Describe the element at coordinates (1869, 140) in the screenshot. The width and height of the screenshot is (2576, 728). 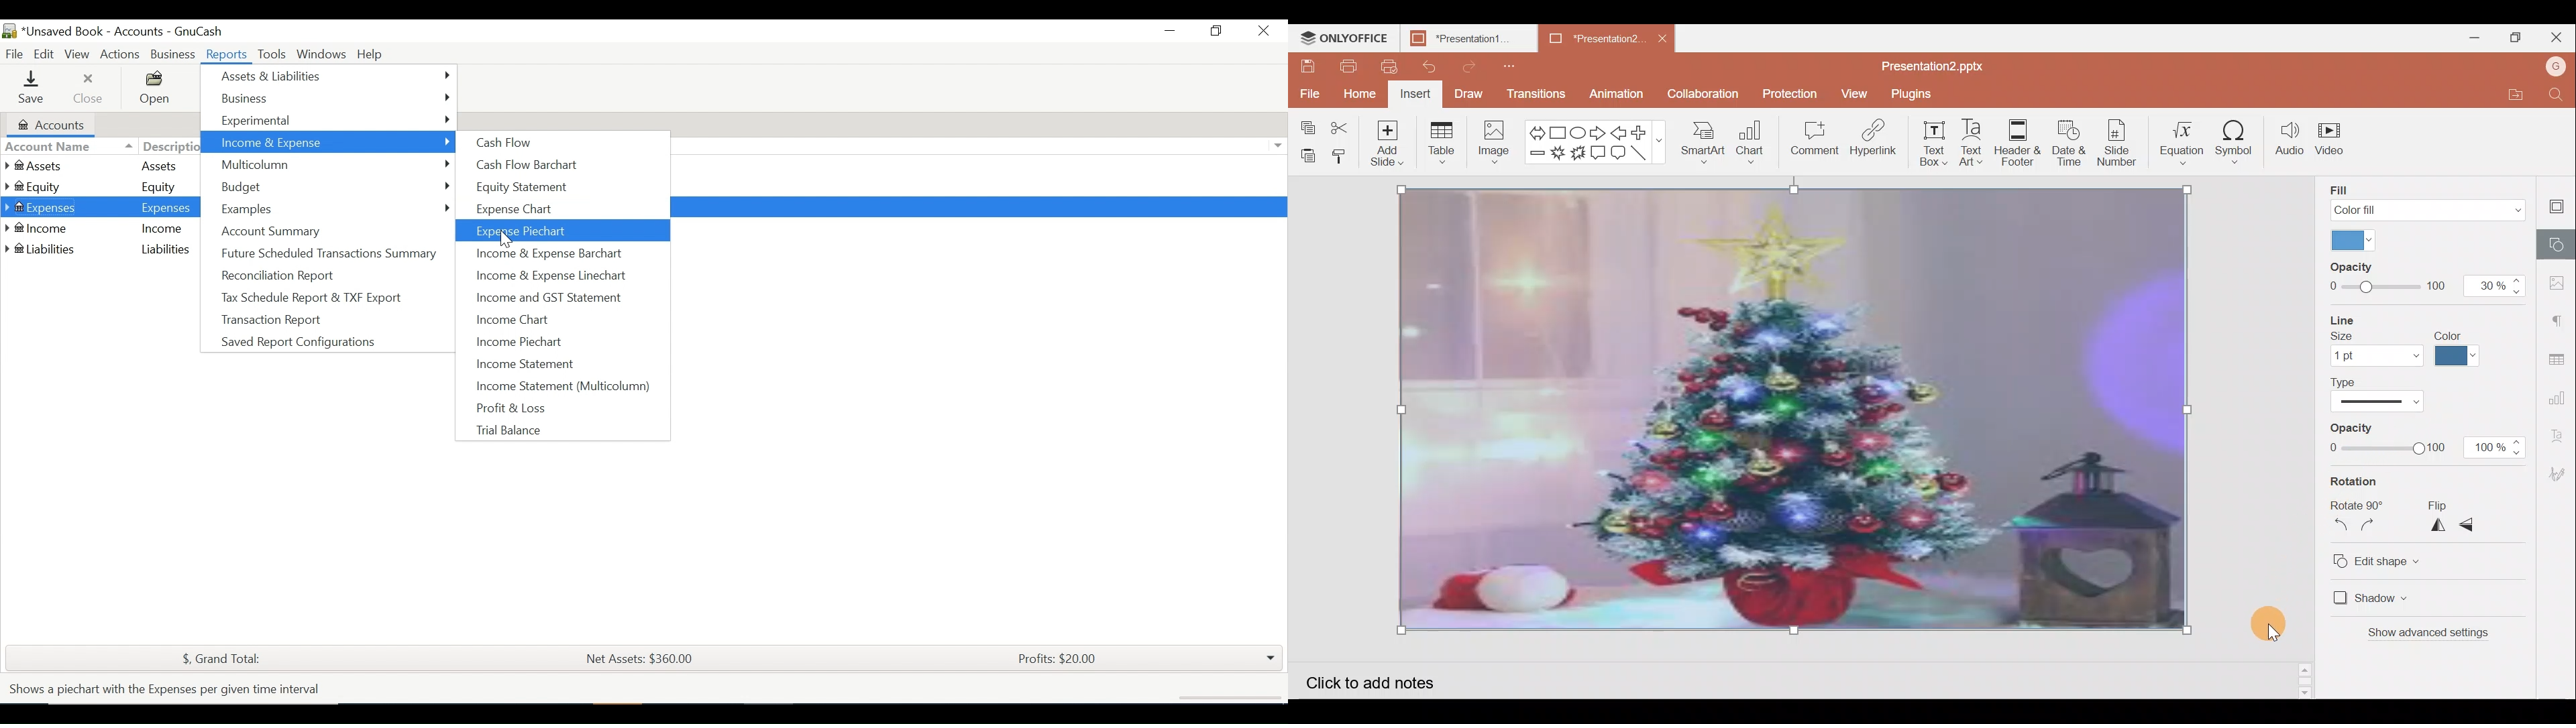
I see `Hyperlink` at that location.